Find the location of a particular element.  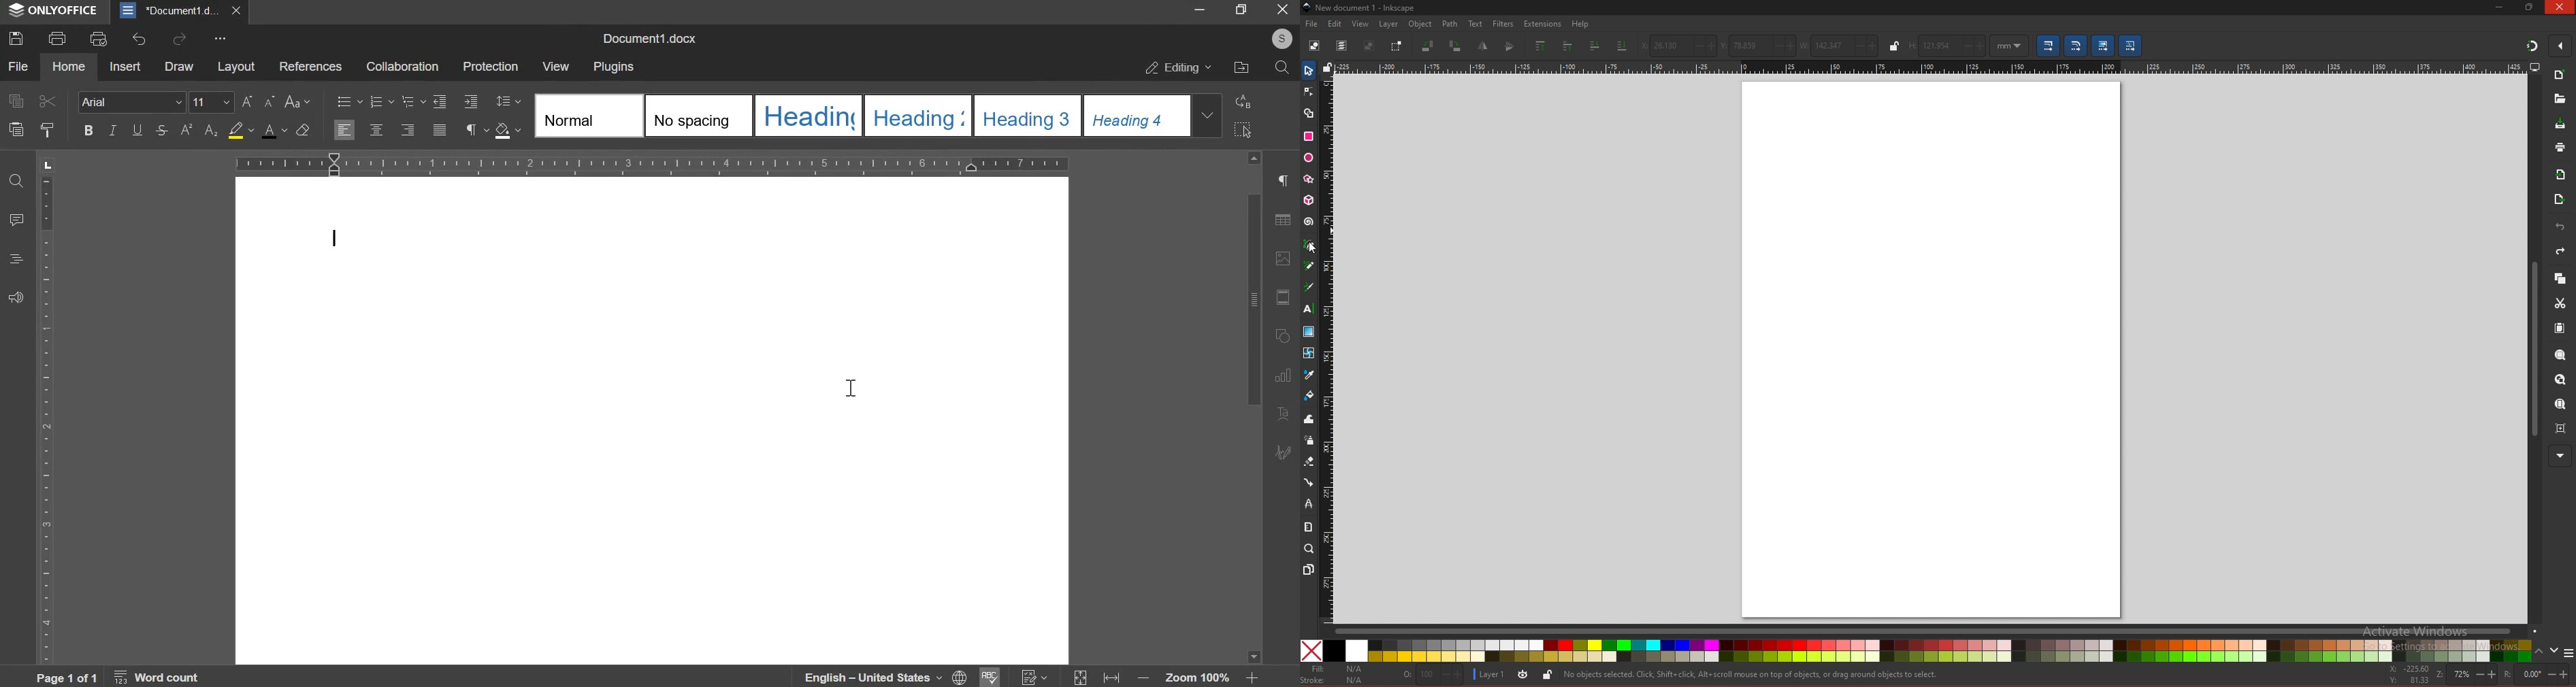

minimize is located at coordinates (1197, 10).